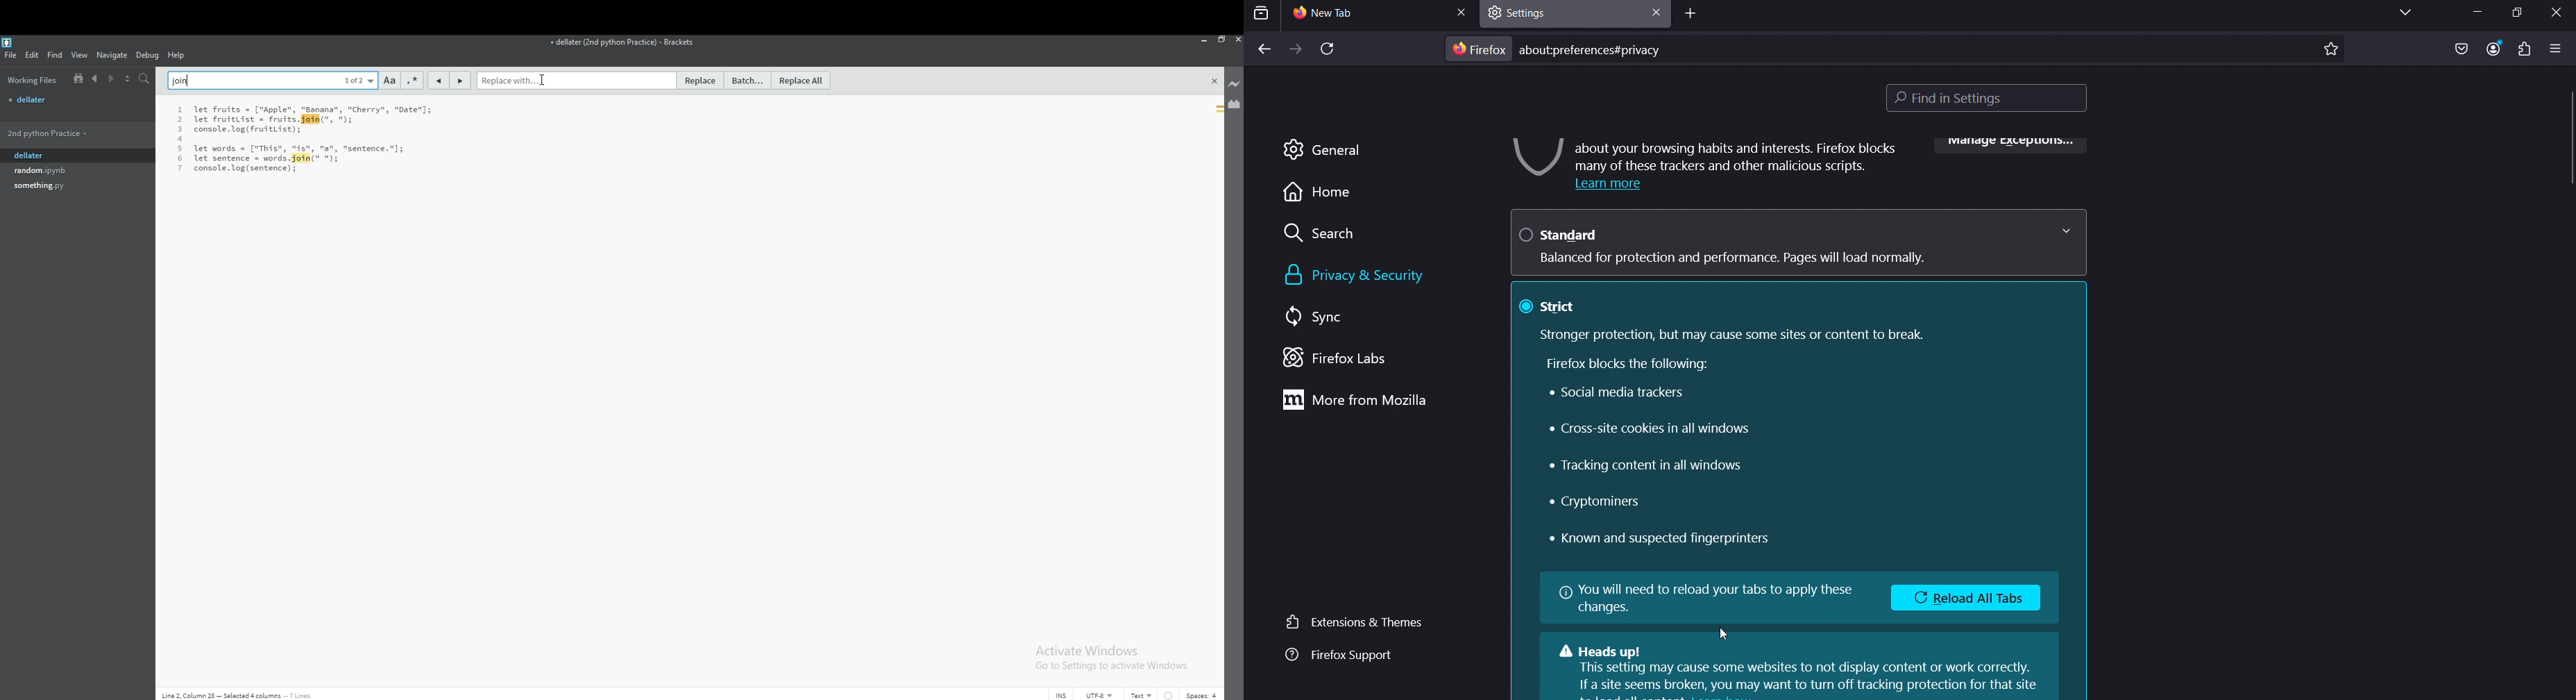 This screenshot has width=2576, height=700. Describe the element at coordinates (1205, 40) in the screenshot. I see `minimize` at that location.